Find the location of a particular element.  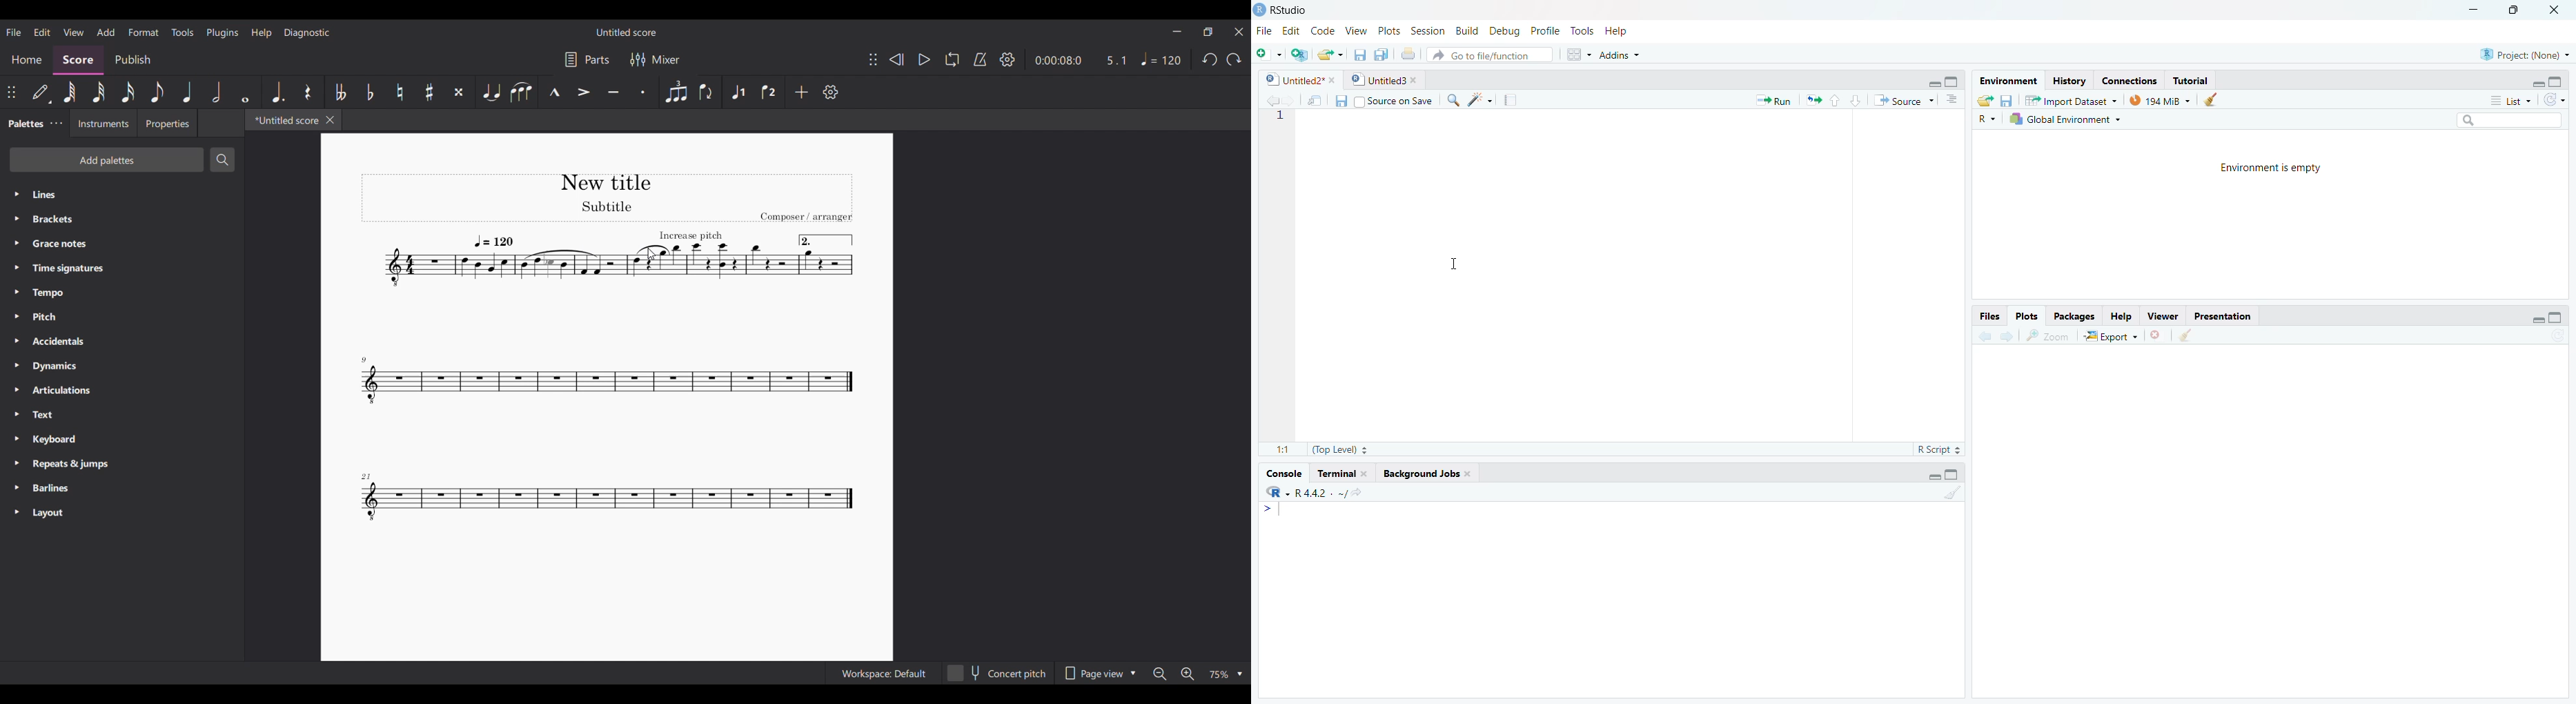

re-run the previoude code is located at coordinates (1813, 101).